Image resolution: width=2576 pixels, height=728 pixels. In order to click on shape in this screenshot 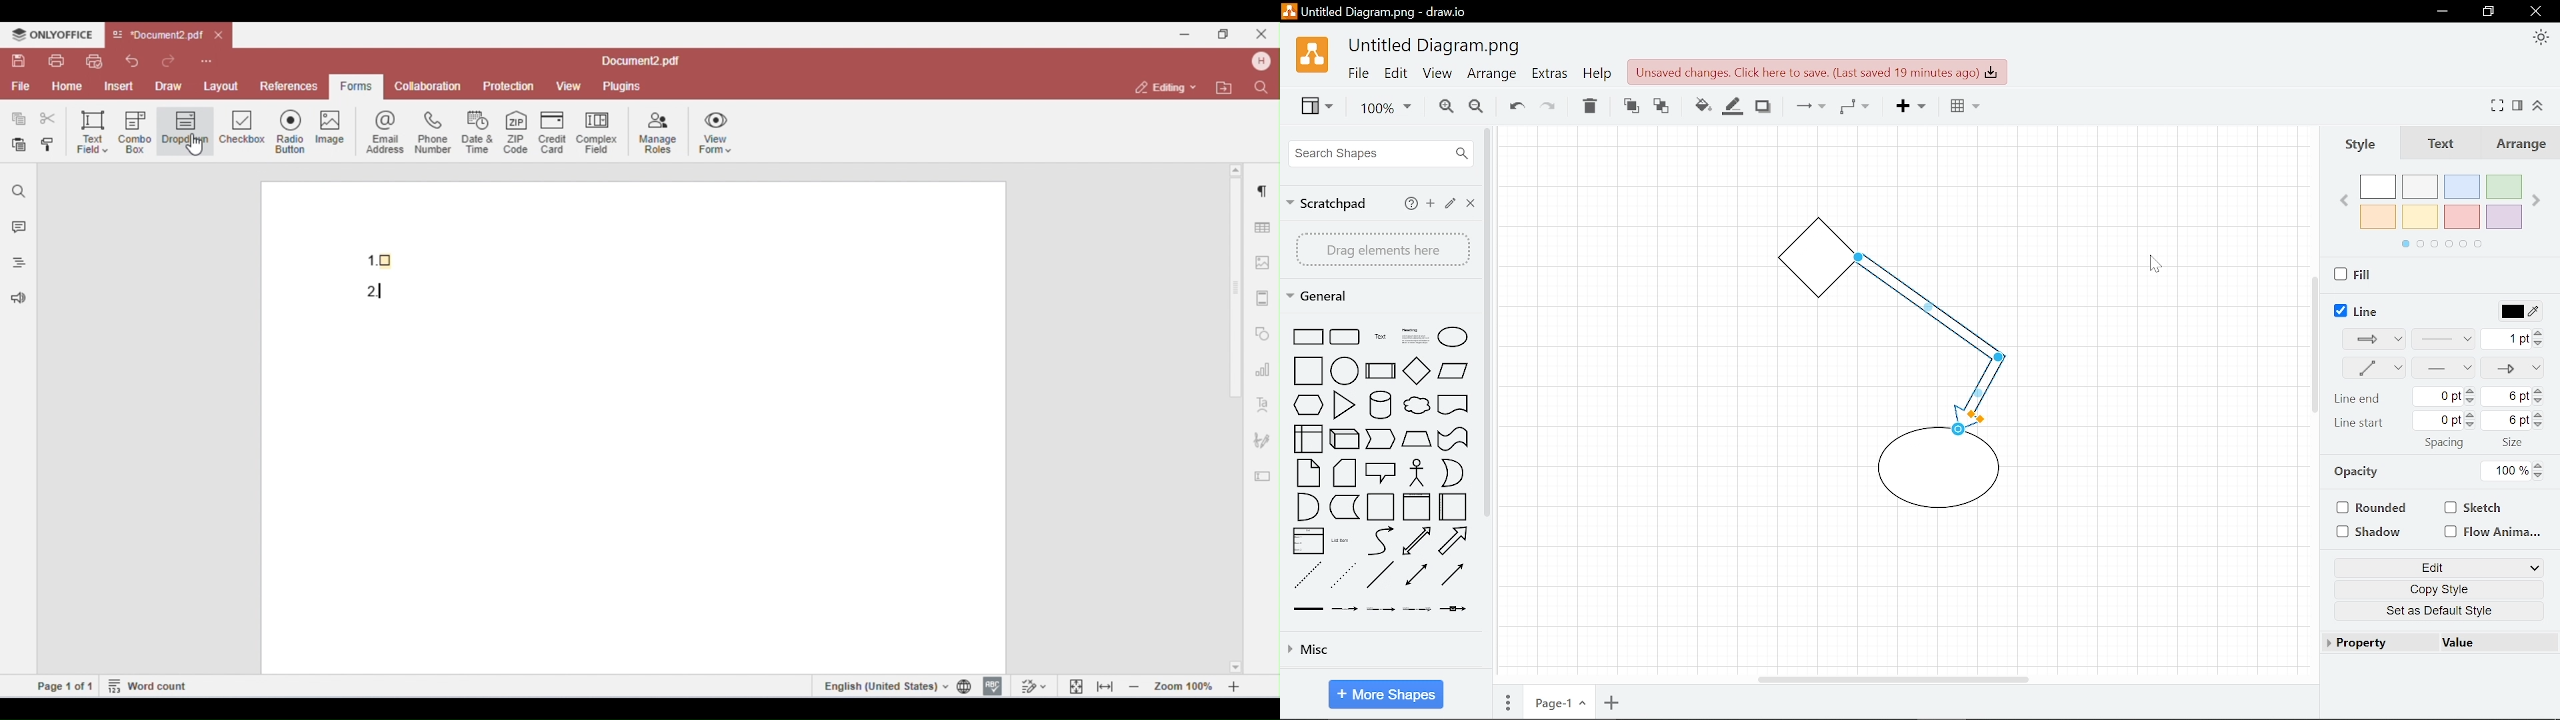, I will do `click(1380, 337)`.